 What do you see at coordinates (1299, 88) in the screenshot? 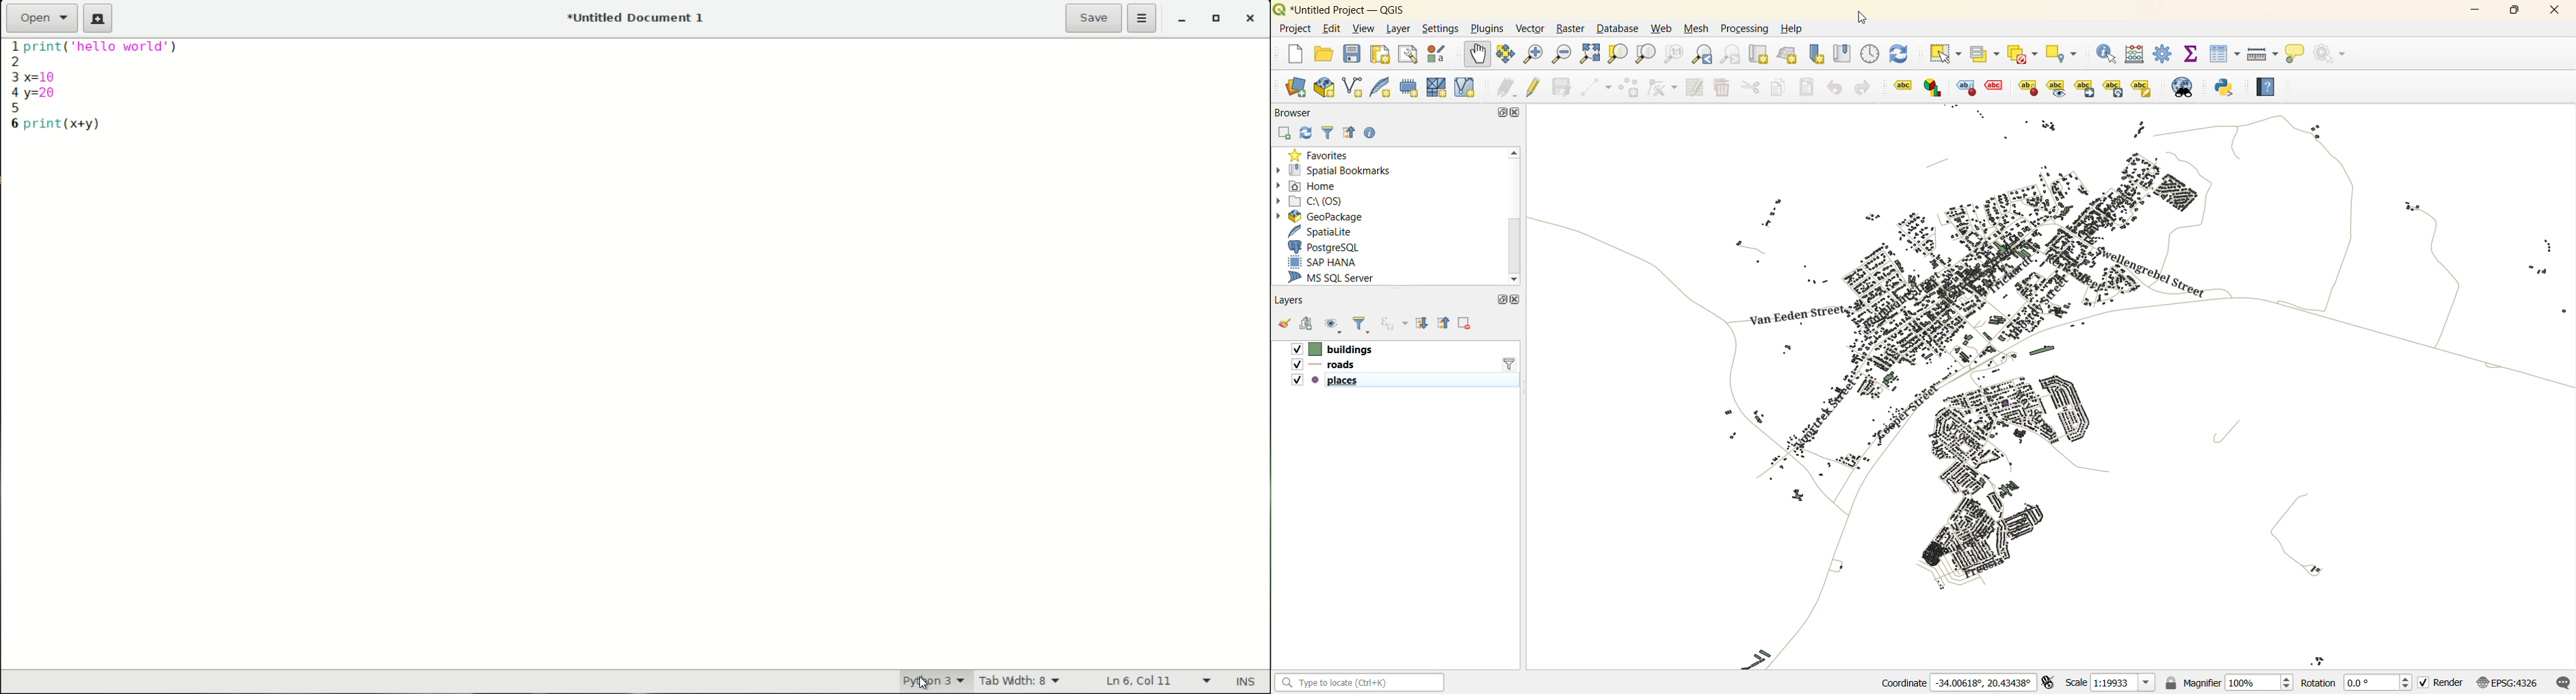
I see `new data source manager` at bounding box center [1299, 88].